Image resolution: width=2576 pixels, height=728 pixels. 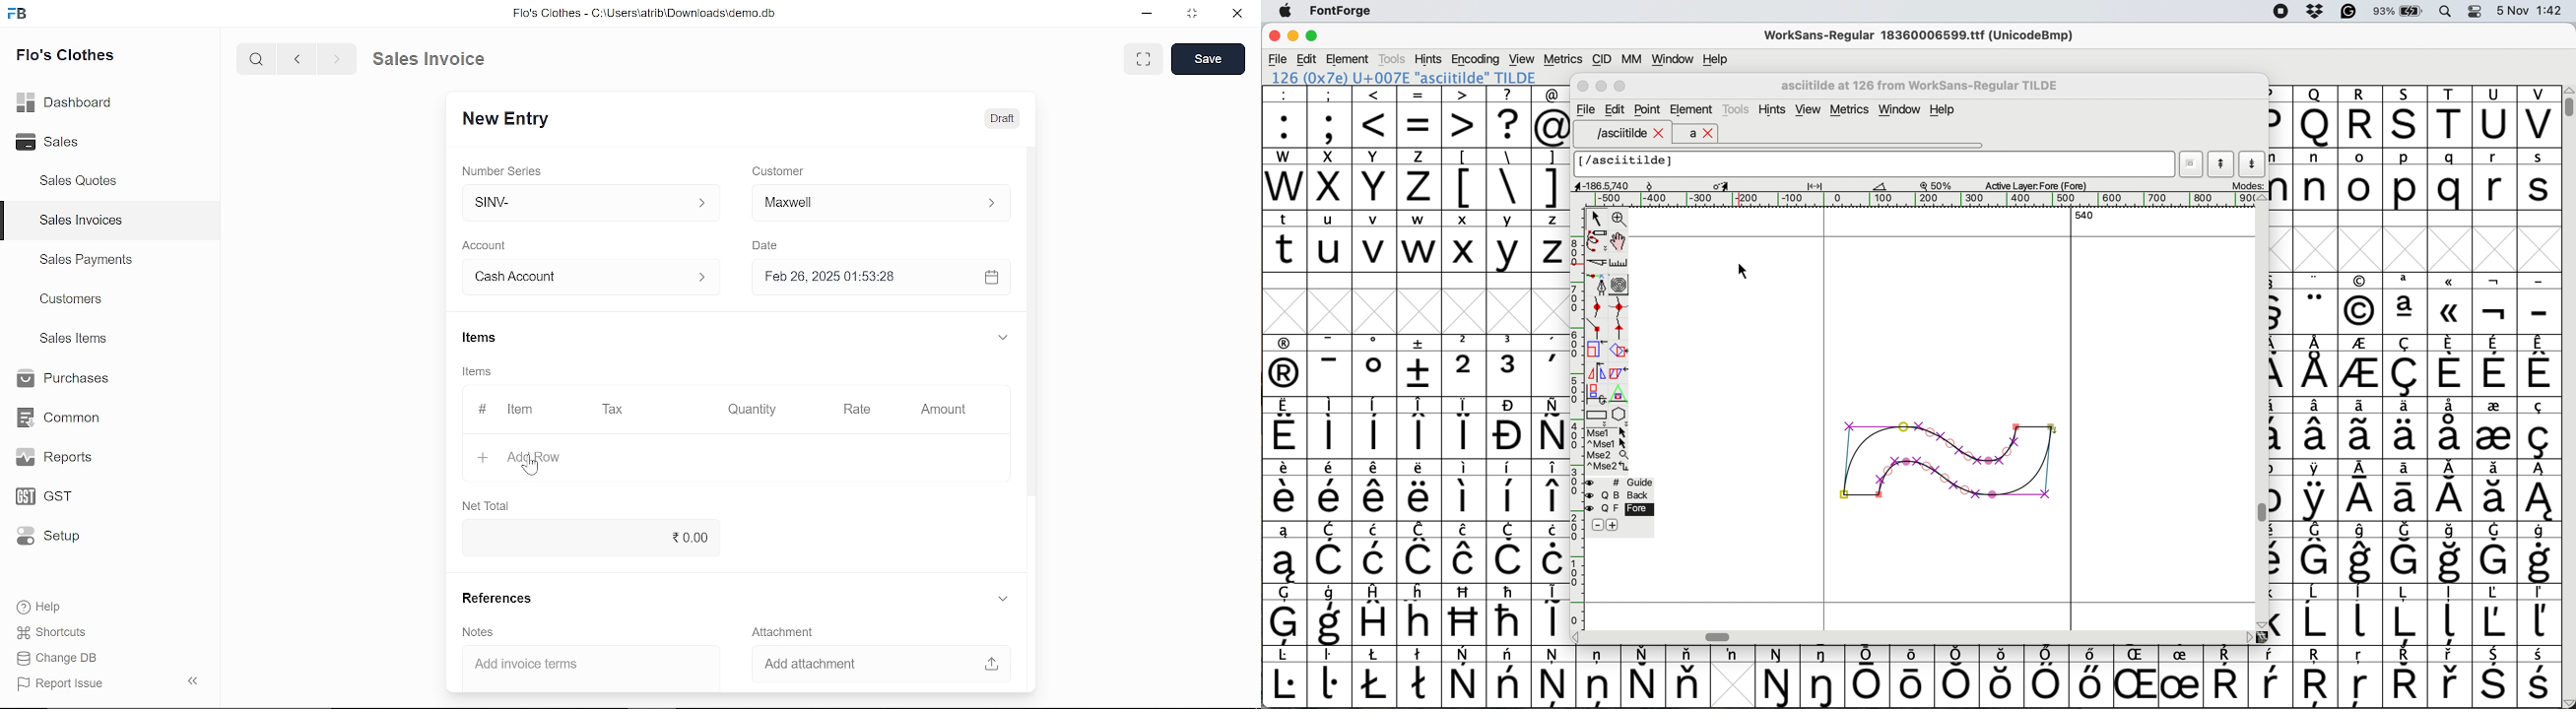 I want to click on hide, so click(x=194, y=678).